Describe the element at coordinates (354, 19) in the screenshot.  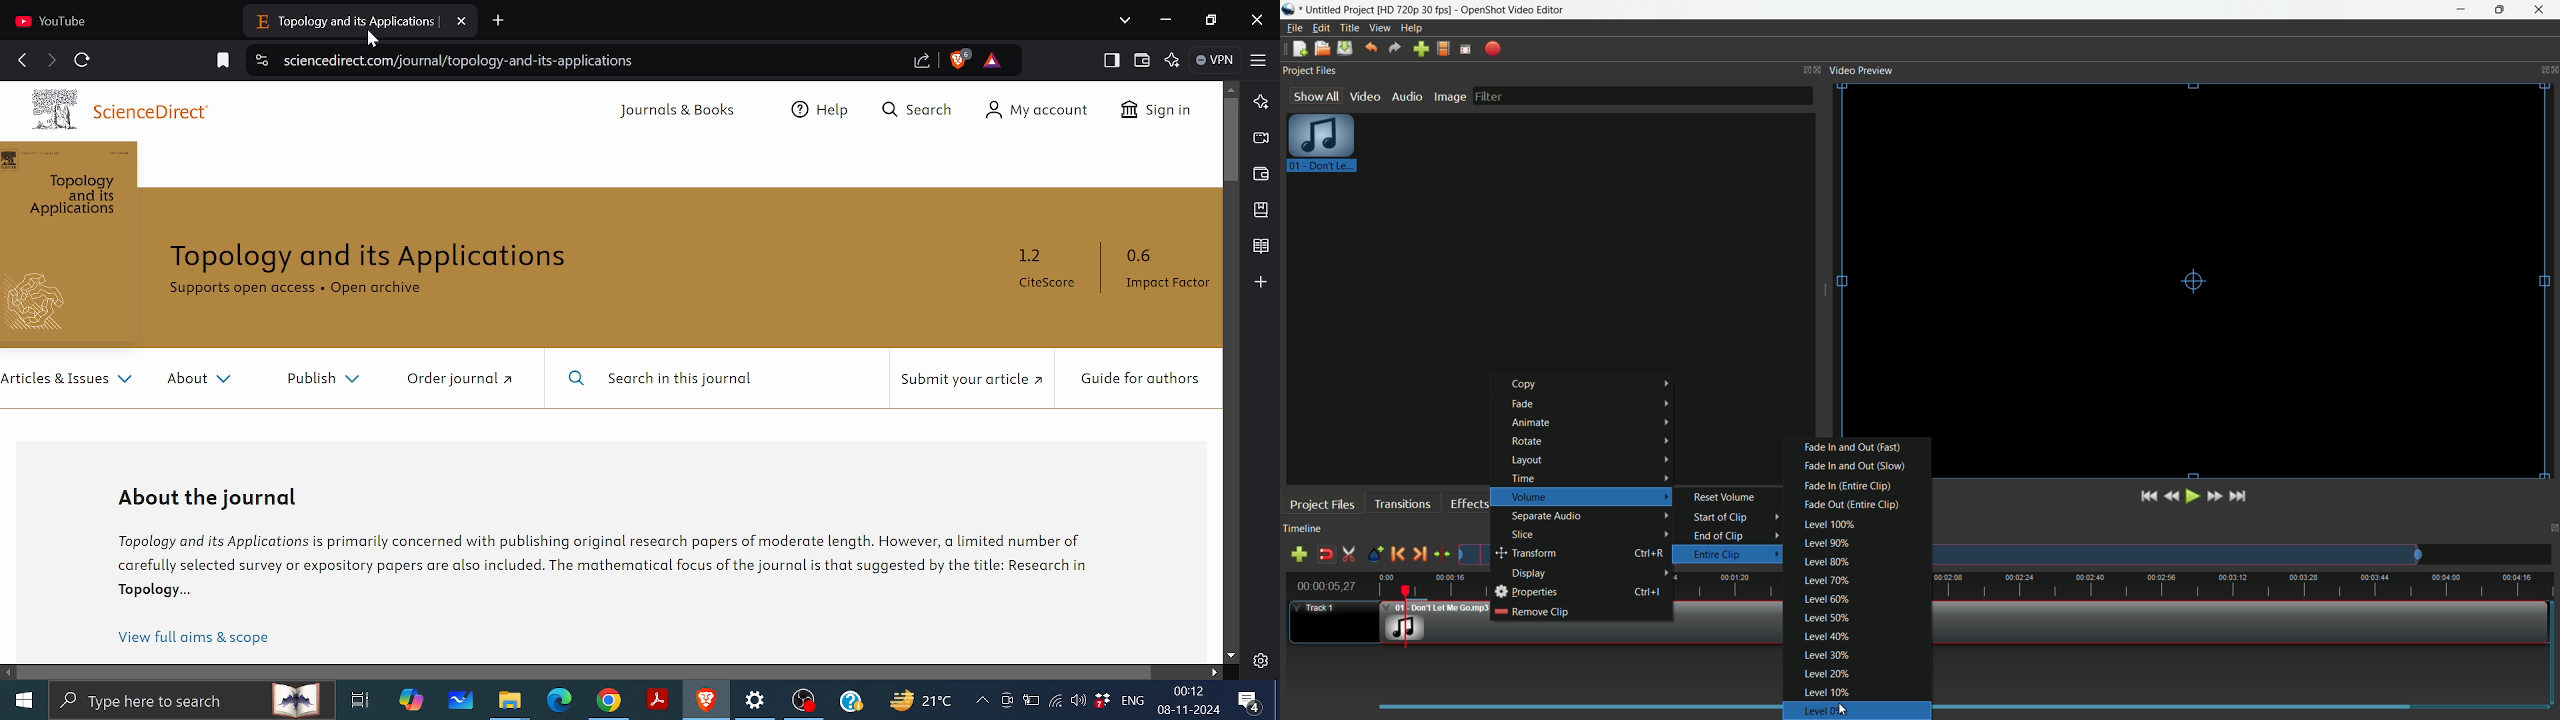
I see `Next tab` at that location.